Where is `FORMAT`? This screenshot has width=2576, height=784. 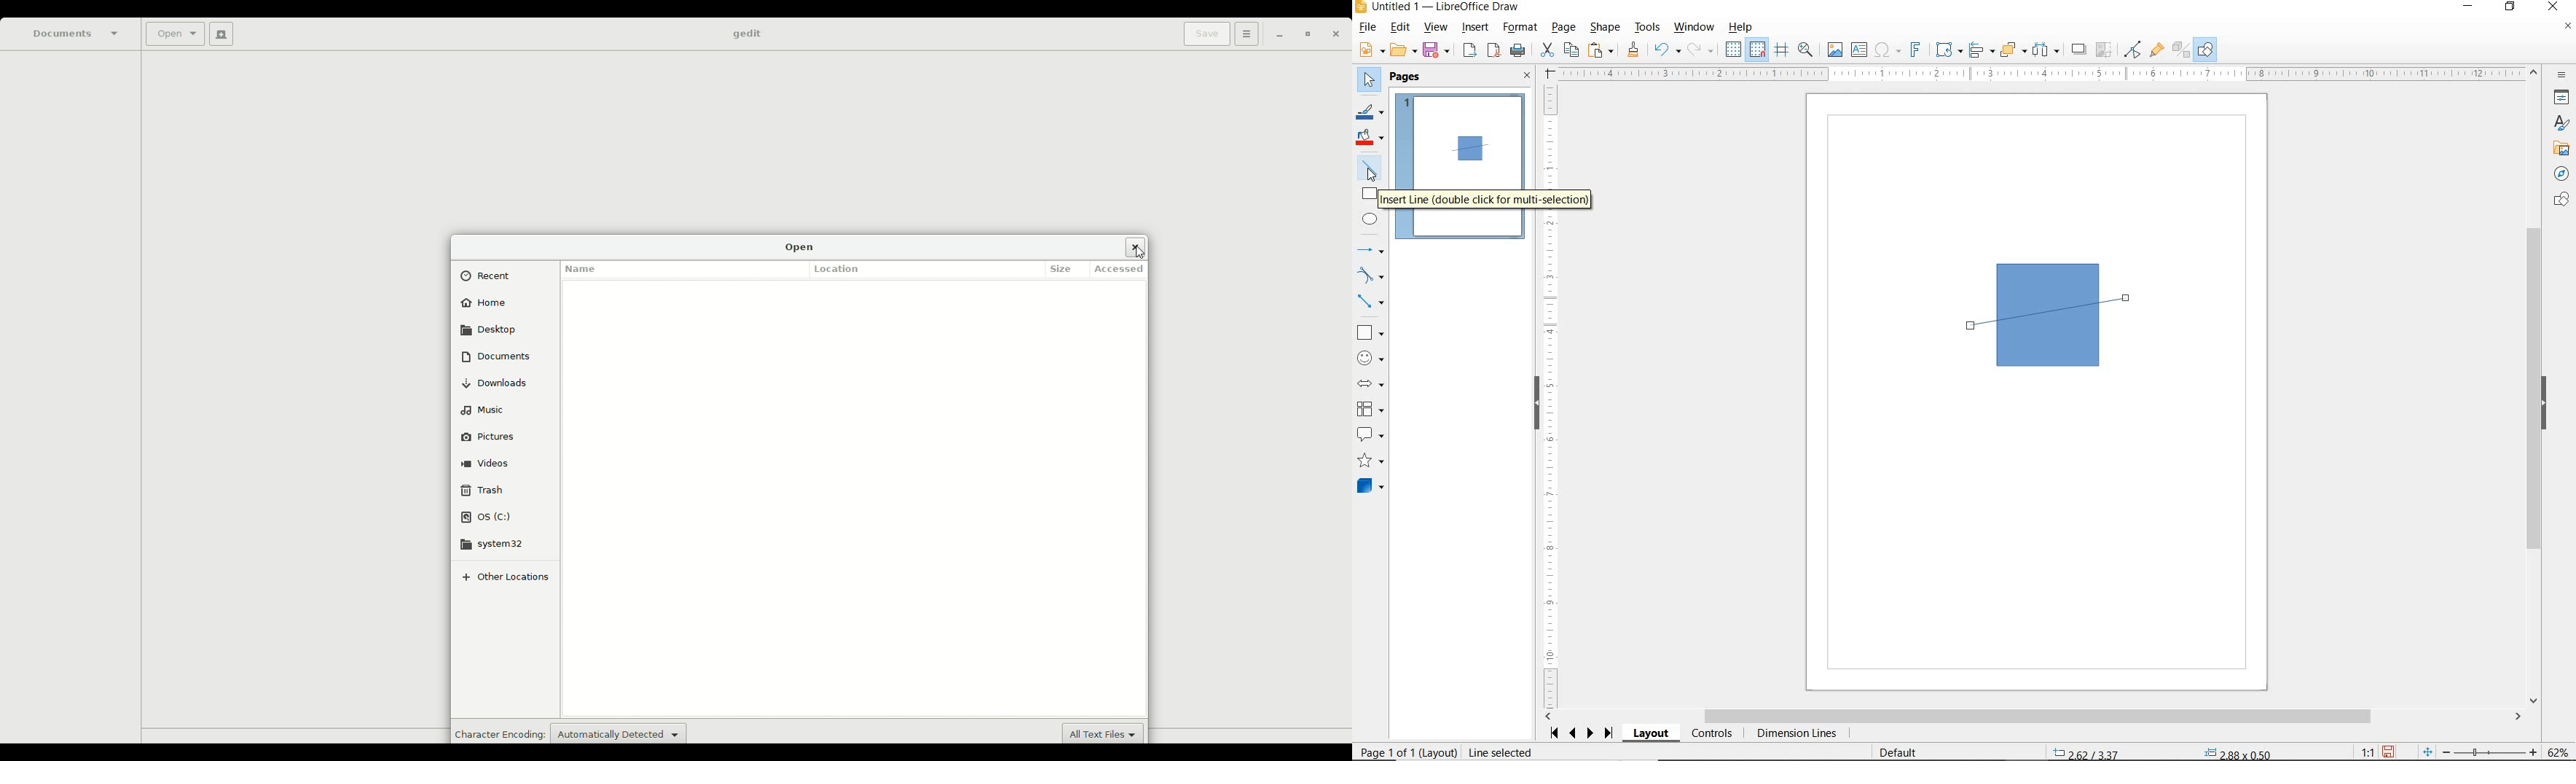 FORMAT is located at coordinates (1520, 28).